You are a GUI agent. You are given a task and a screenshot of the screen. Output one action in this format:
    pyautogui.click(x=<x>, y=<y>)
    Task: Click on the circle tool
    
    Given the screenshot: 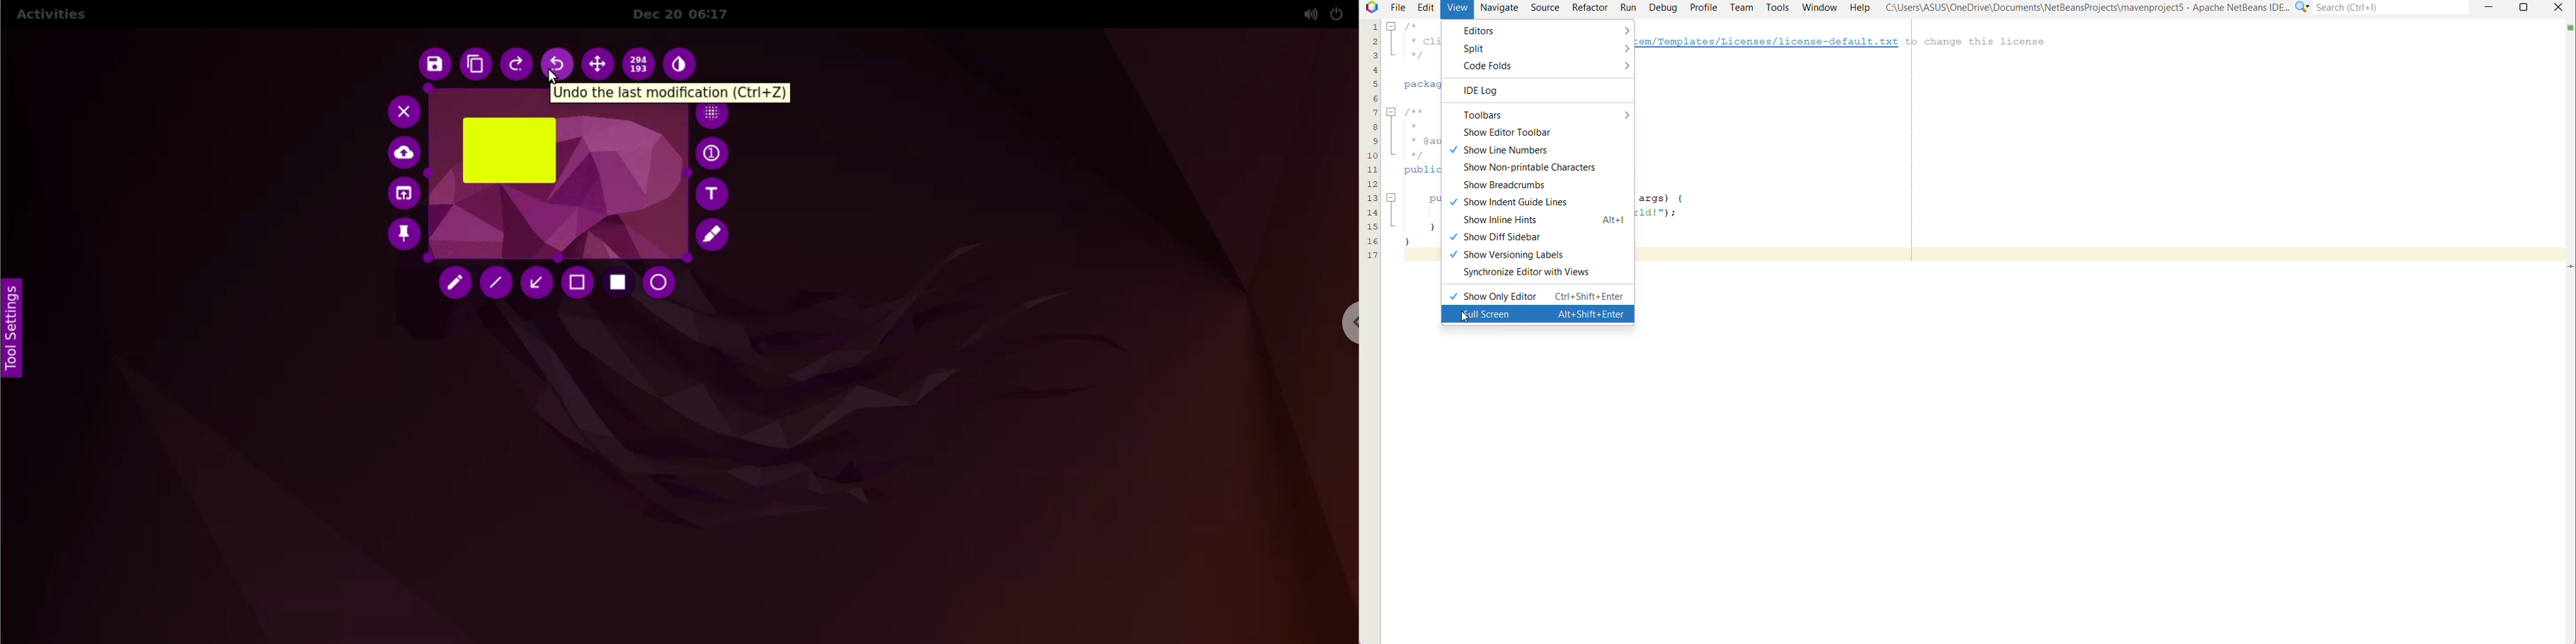 What is the action you would take?
    pyautogui.click(x=663, y=283)
    